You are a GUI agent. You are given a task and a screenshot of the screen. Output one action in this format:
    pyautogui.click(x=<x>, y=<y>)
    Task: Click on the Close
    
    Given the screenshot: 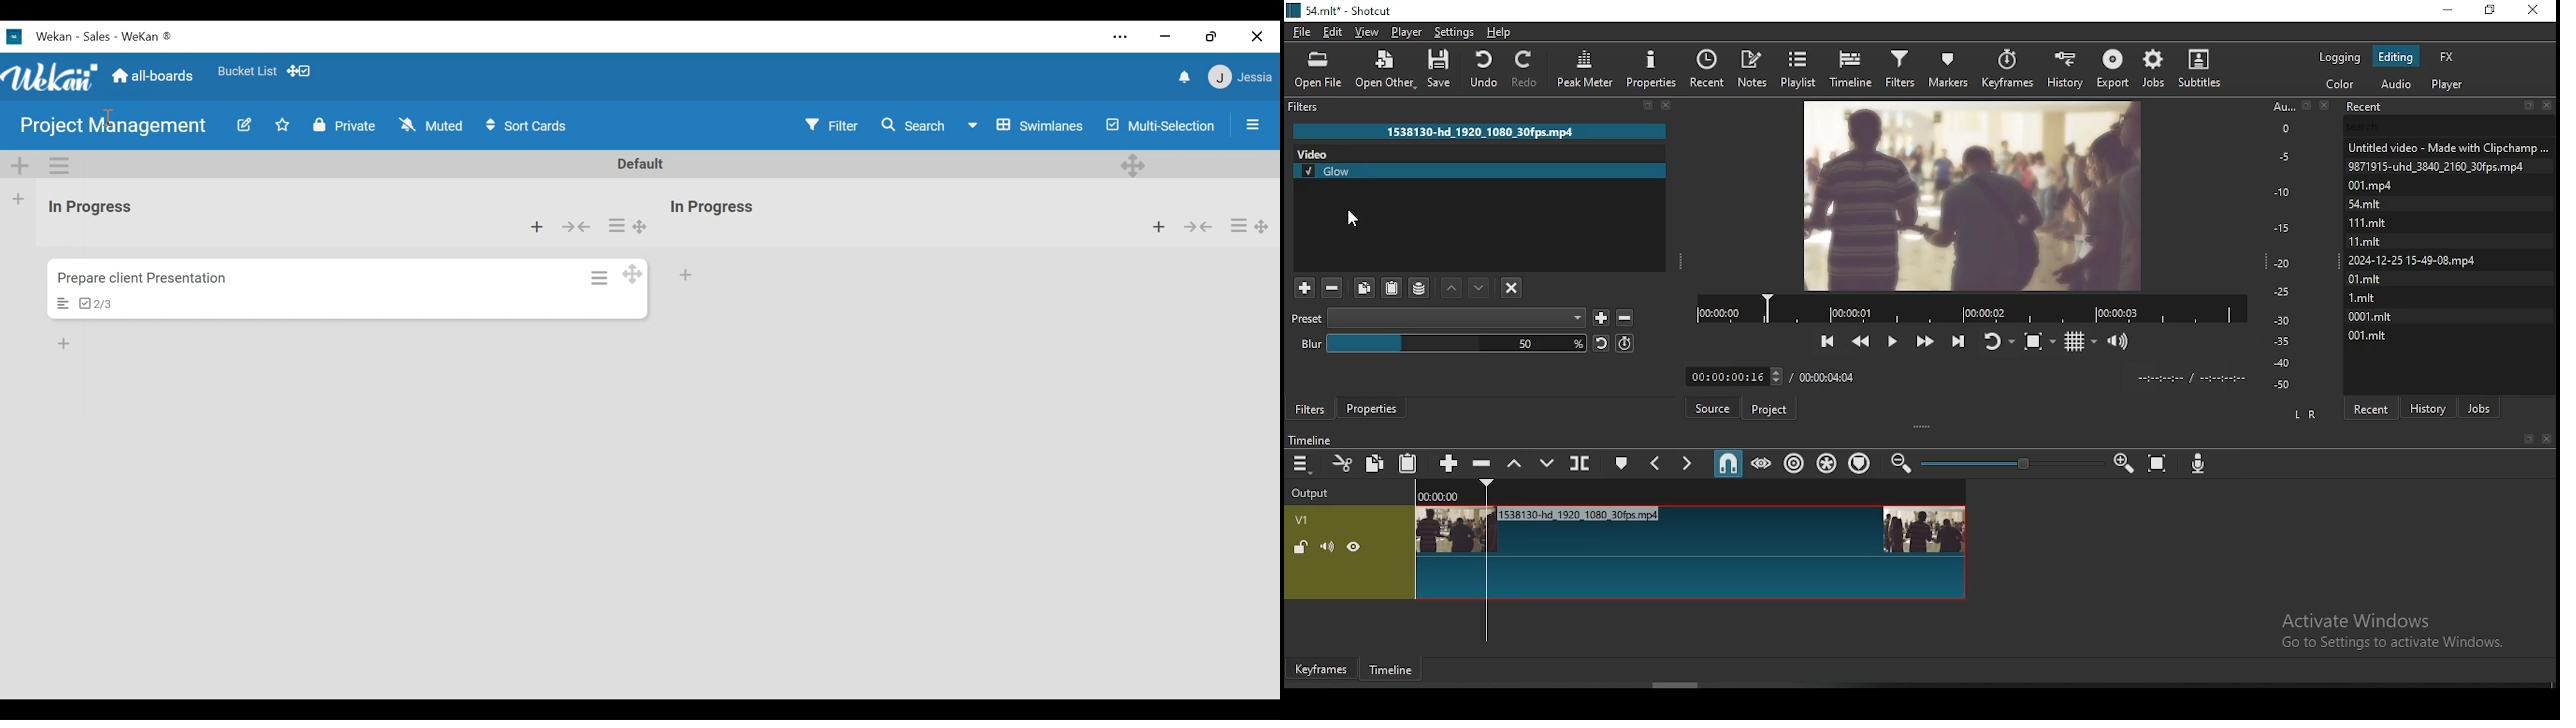 What is the action you would take?
    pyautogui.click(x=1257, y=38)
    